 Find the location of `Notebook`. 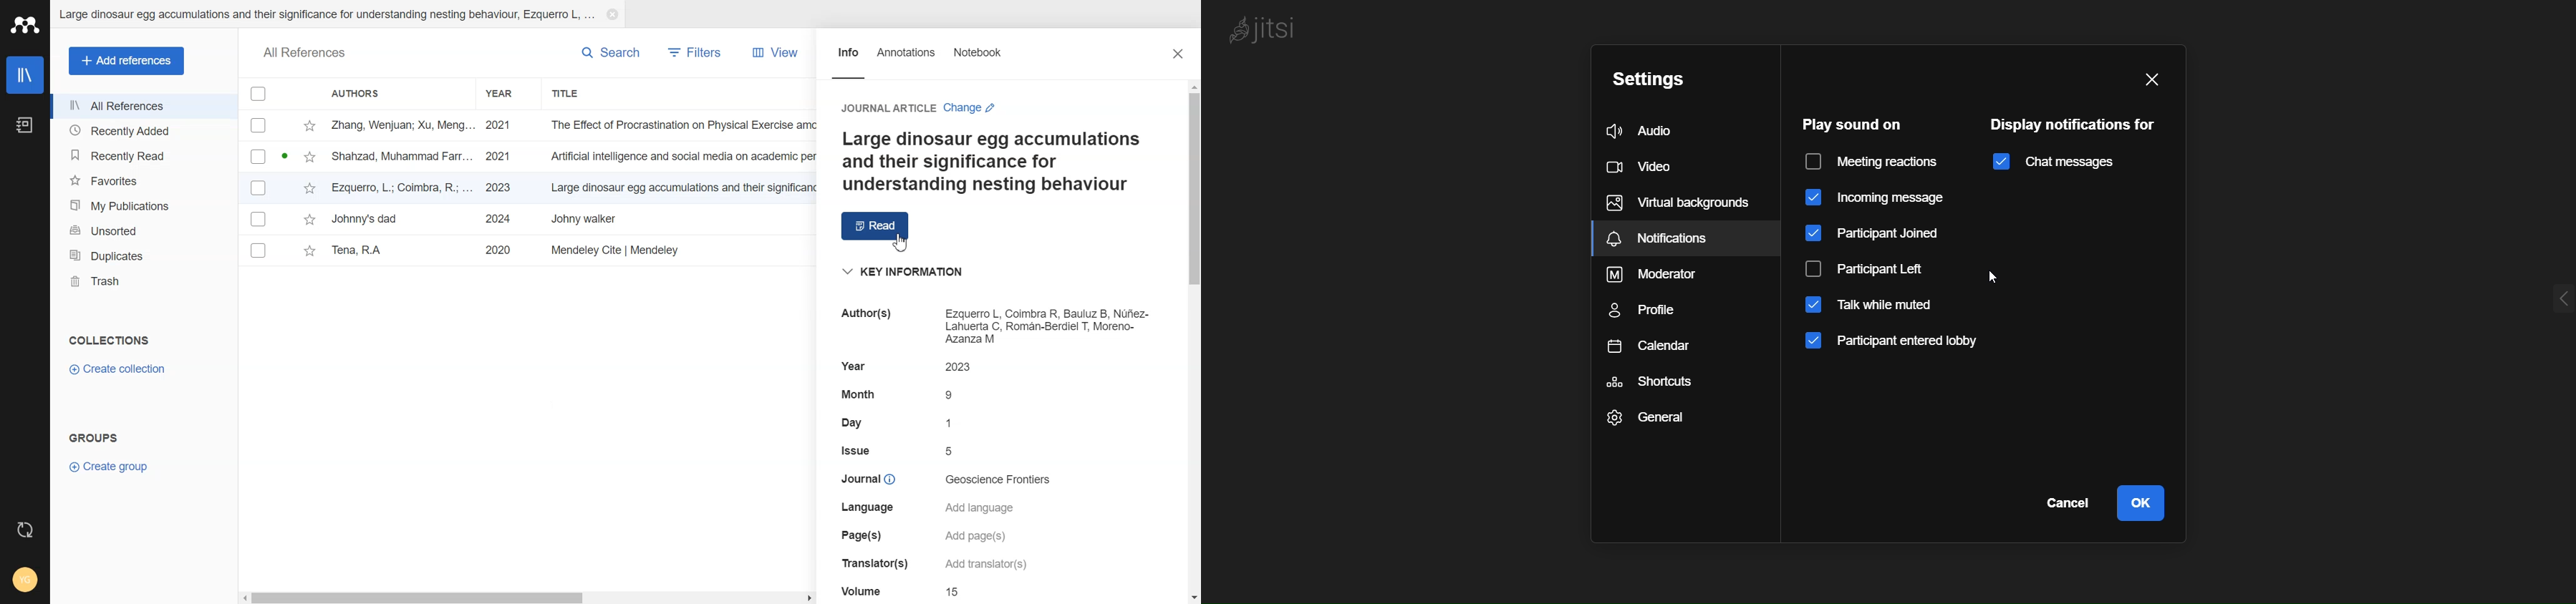

Notebook is located at coordinates (978, 59).